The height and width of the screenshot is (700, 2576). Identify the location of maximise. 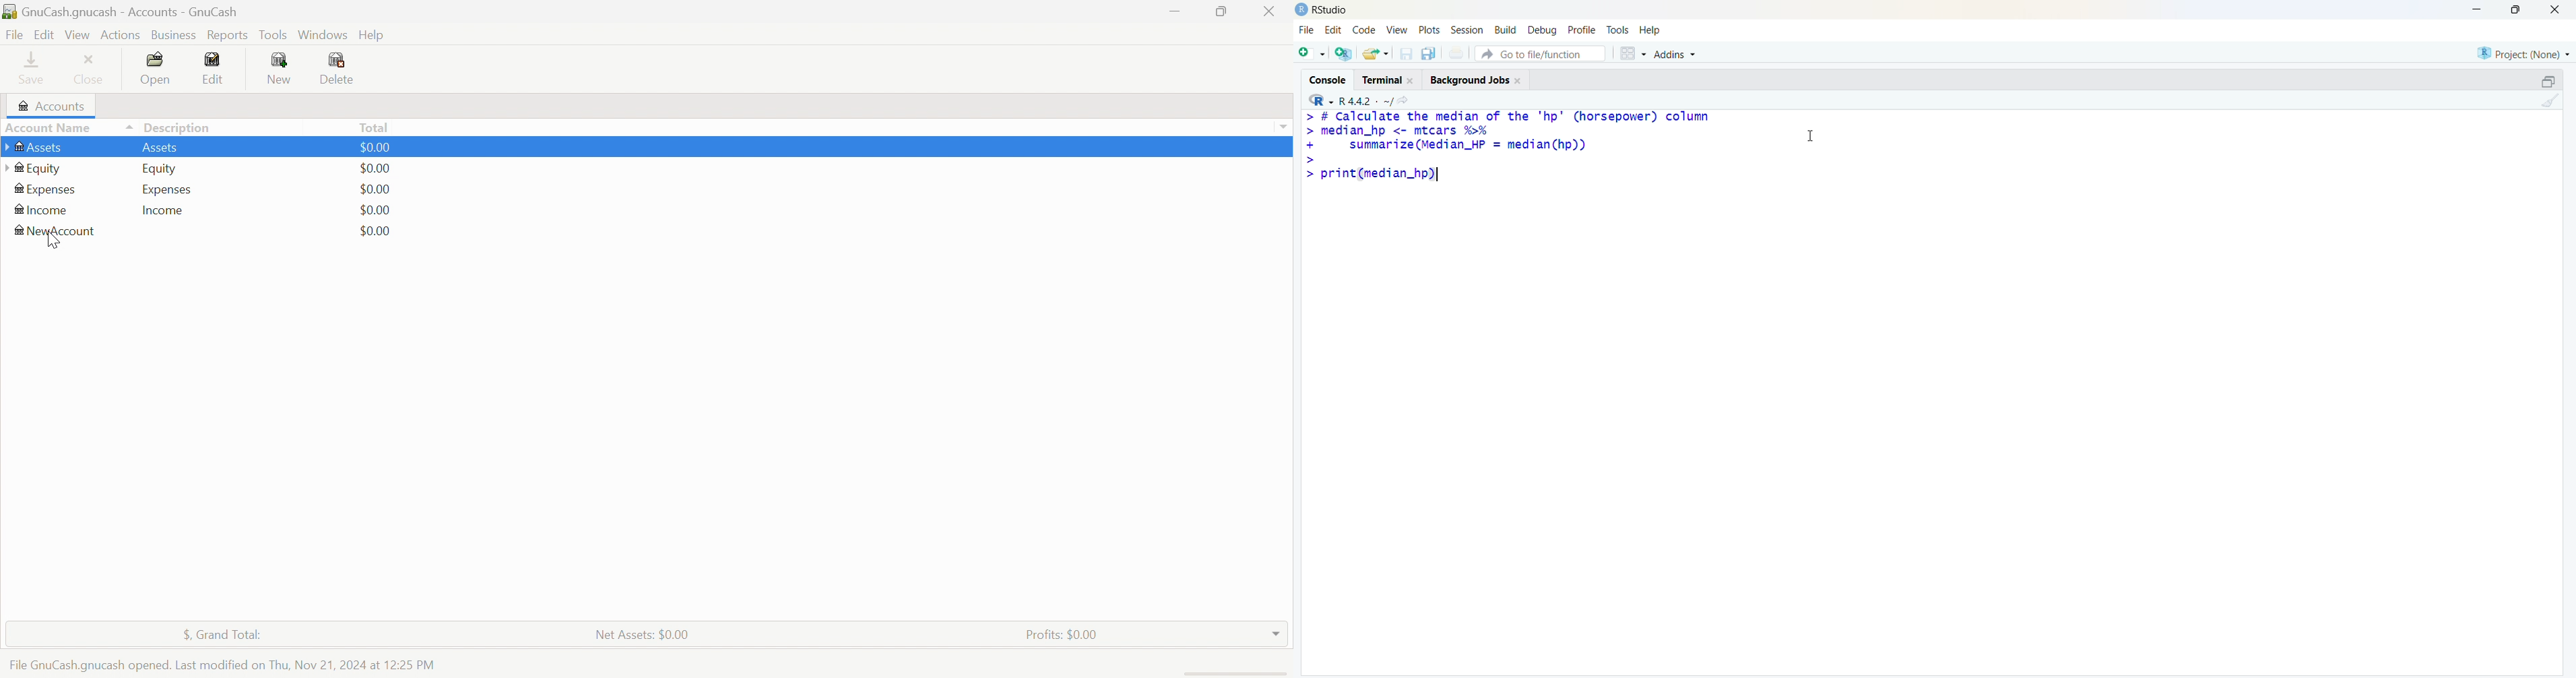
(2516, 9).